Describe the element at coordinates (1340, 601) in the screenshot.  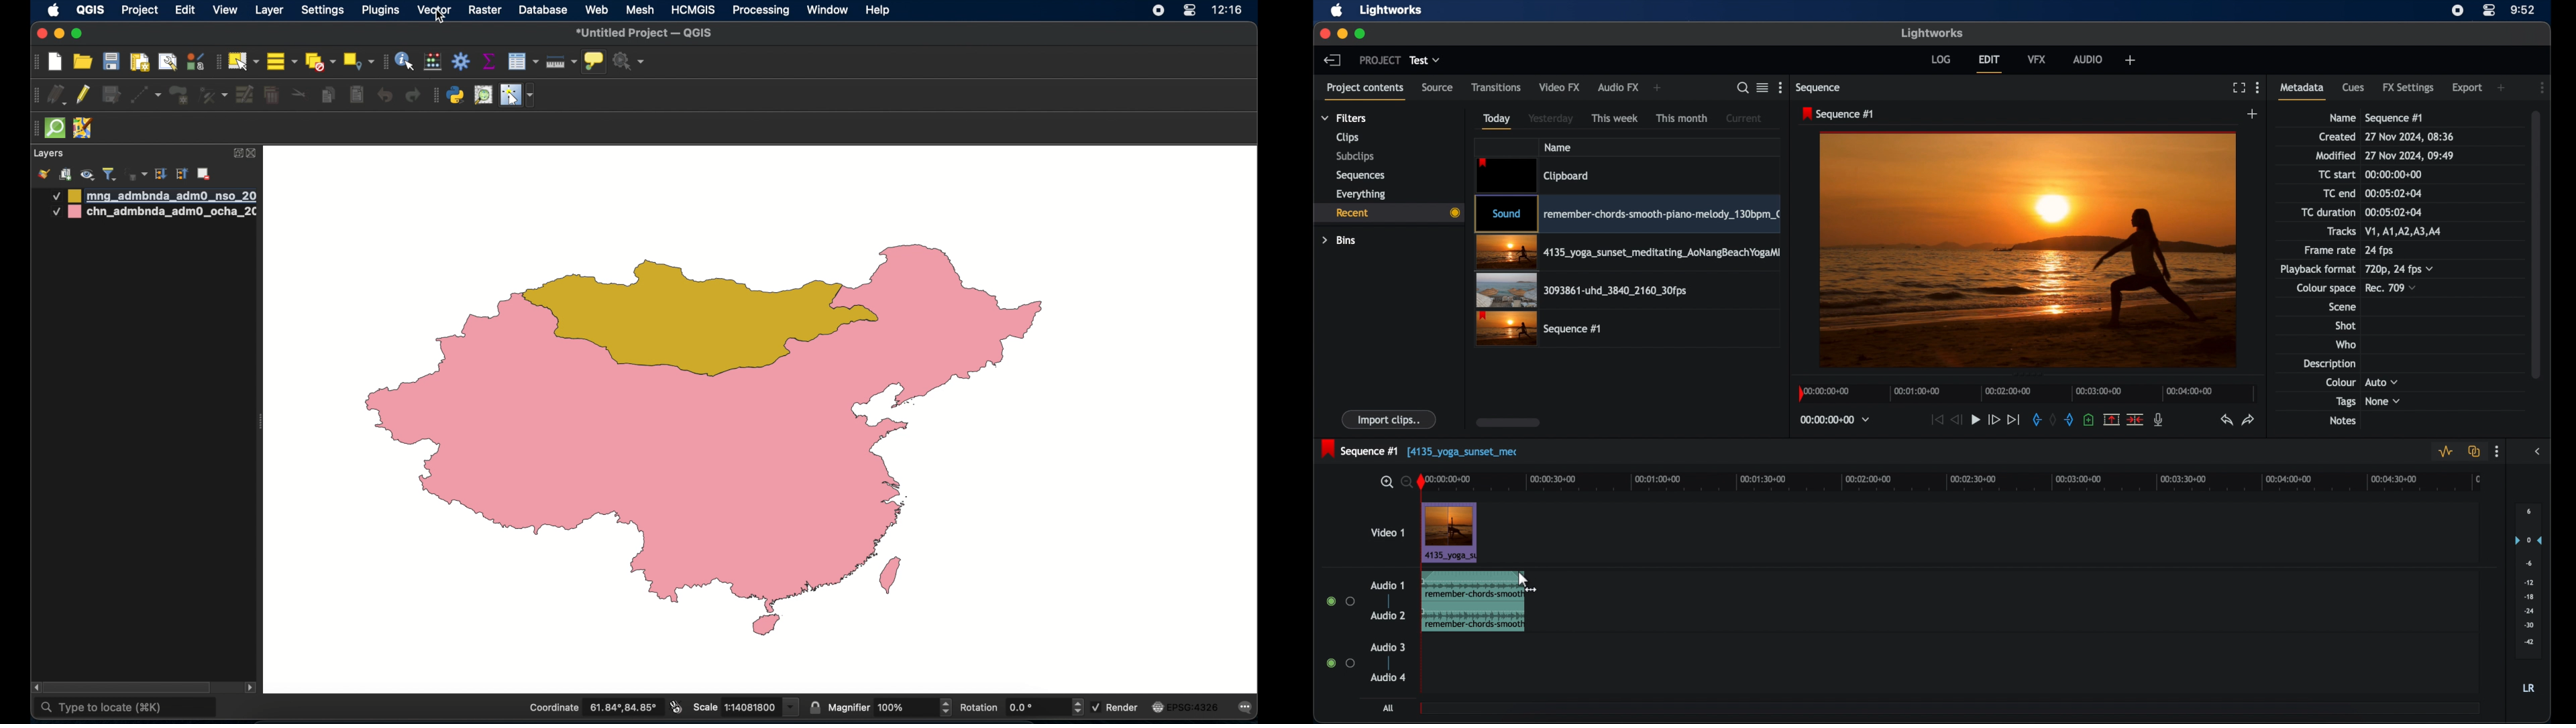
I see `radio buttons` at that location.